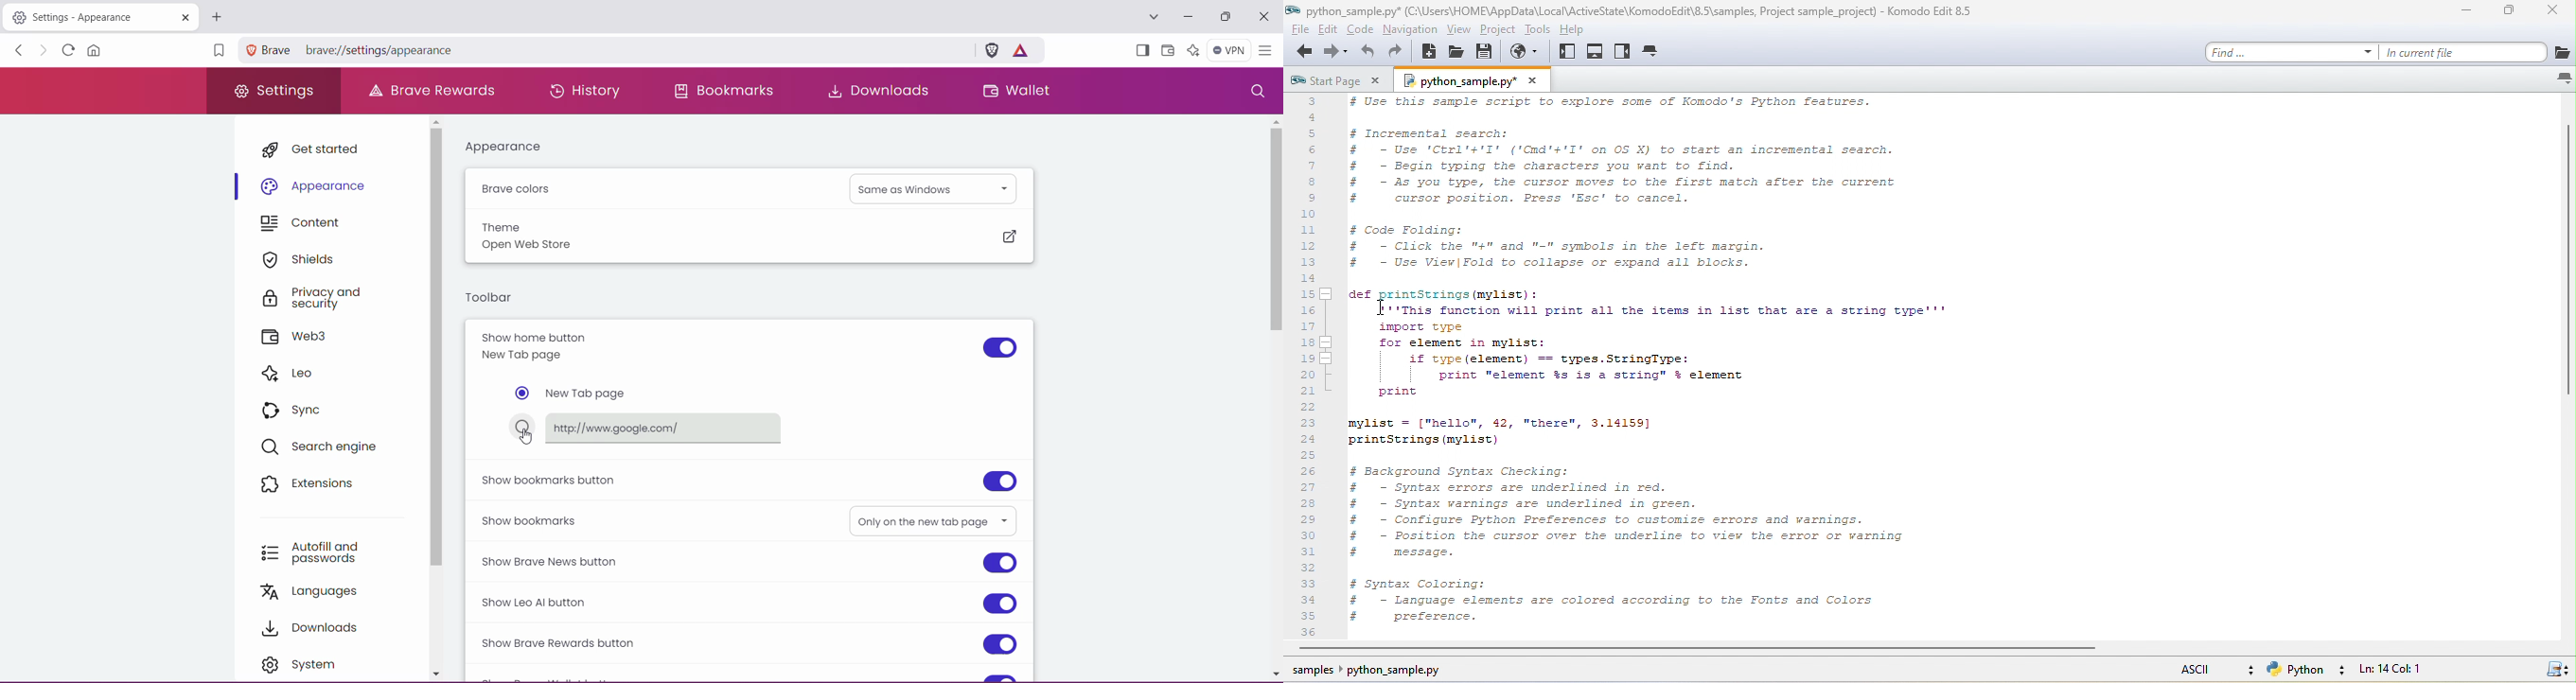  What do you see at coordinates (1001, 603) in the screenshot?
I see `Click to Show Leo AI button` at bounding box center [1001, 603].